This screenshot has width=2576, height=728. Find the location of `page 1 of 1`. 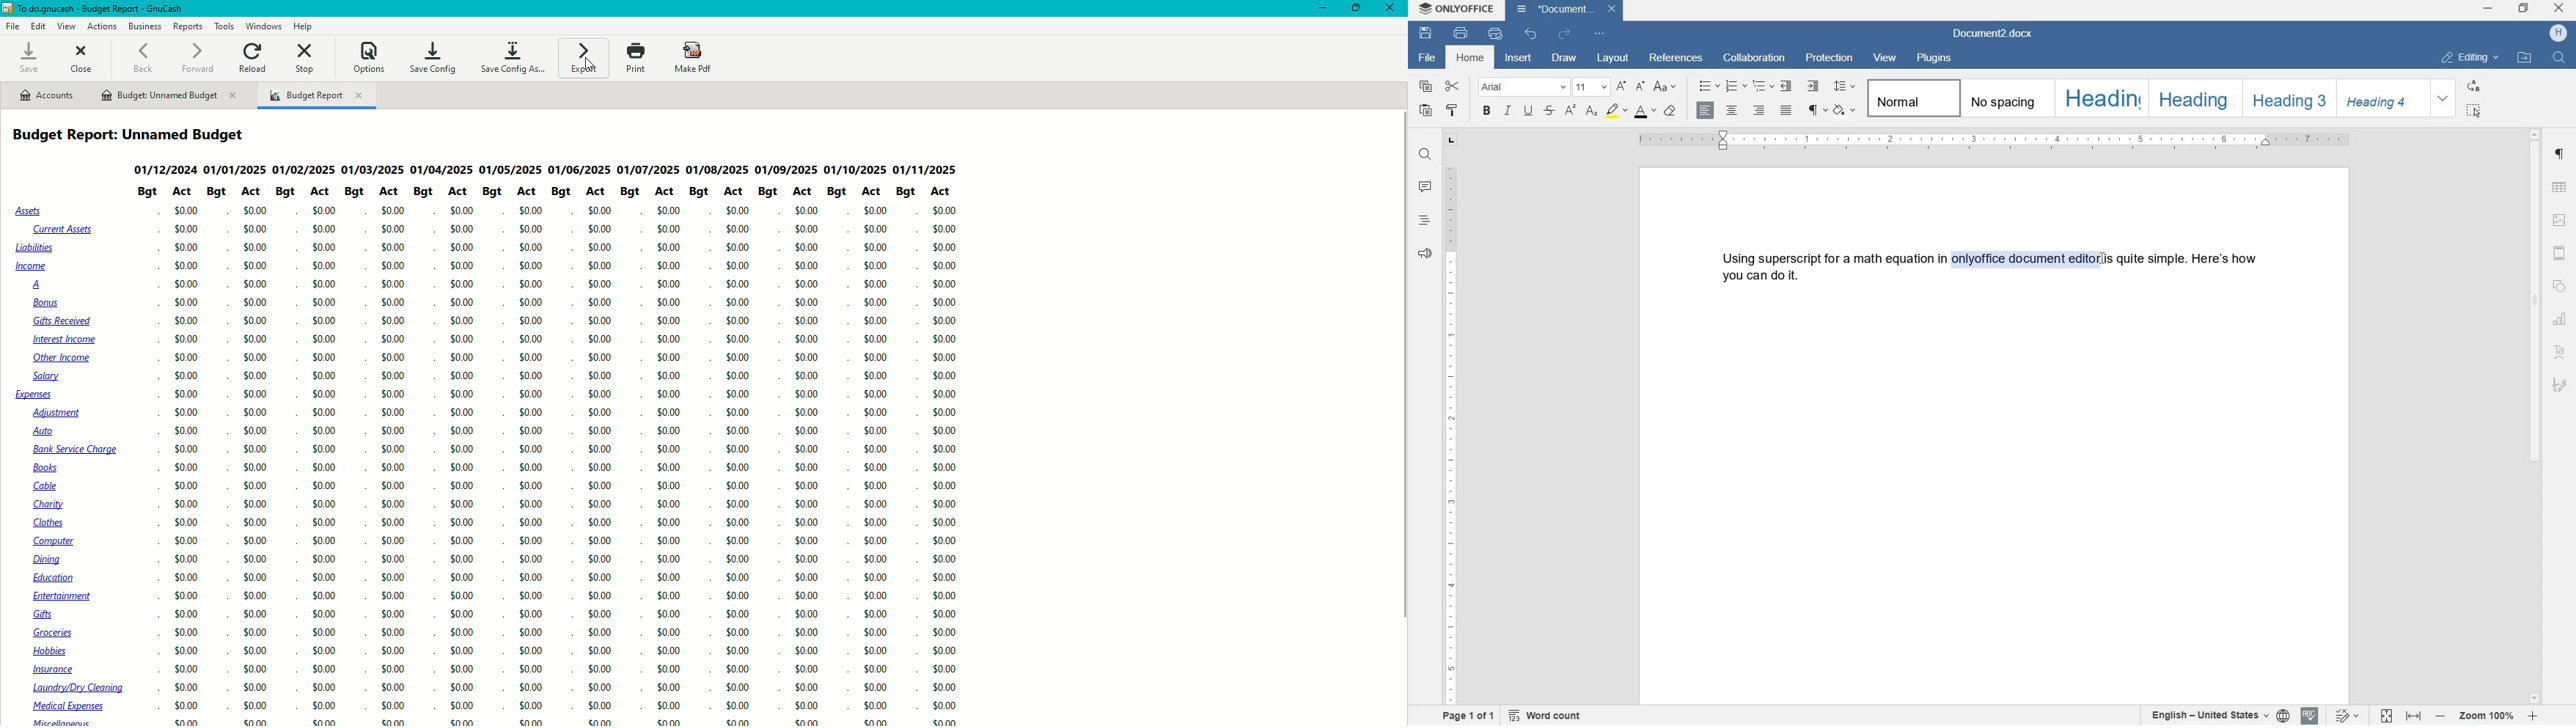

page 1 of 1 is located at coordinates (1470, 718).